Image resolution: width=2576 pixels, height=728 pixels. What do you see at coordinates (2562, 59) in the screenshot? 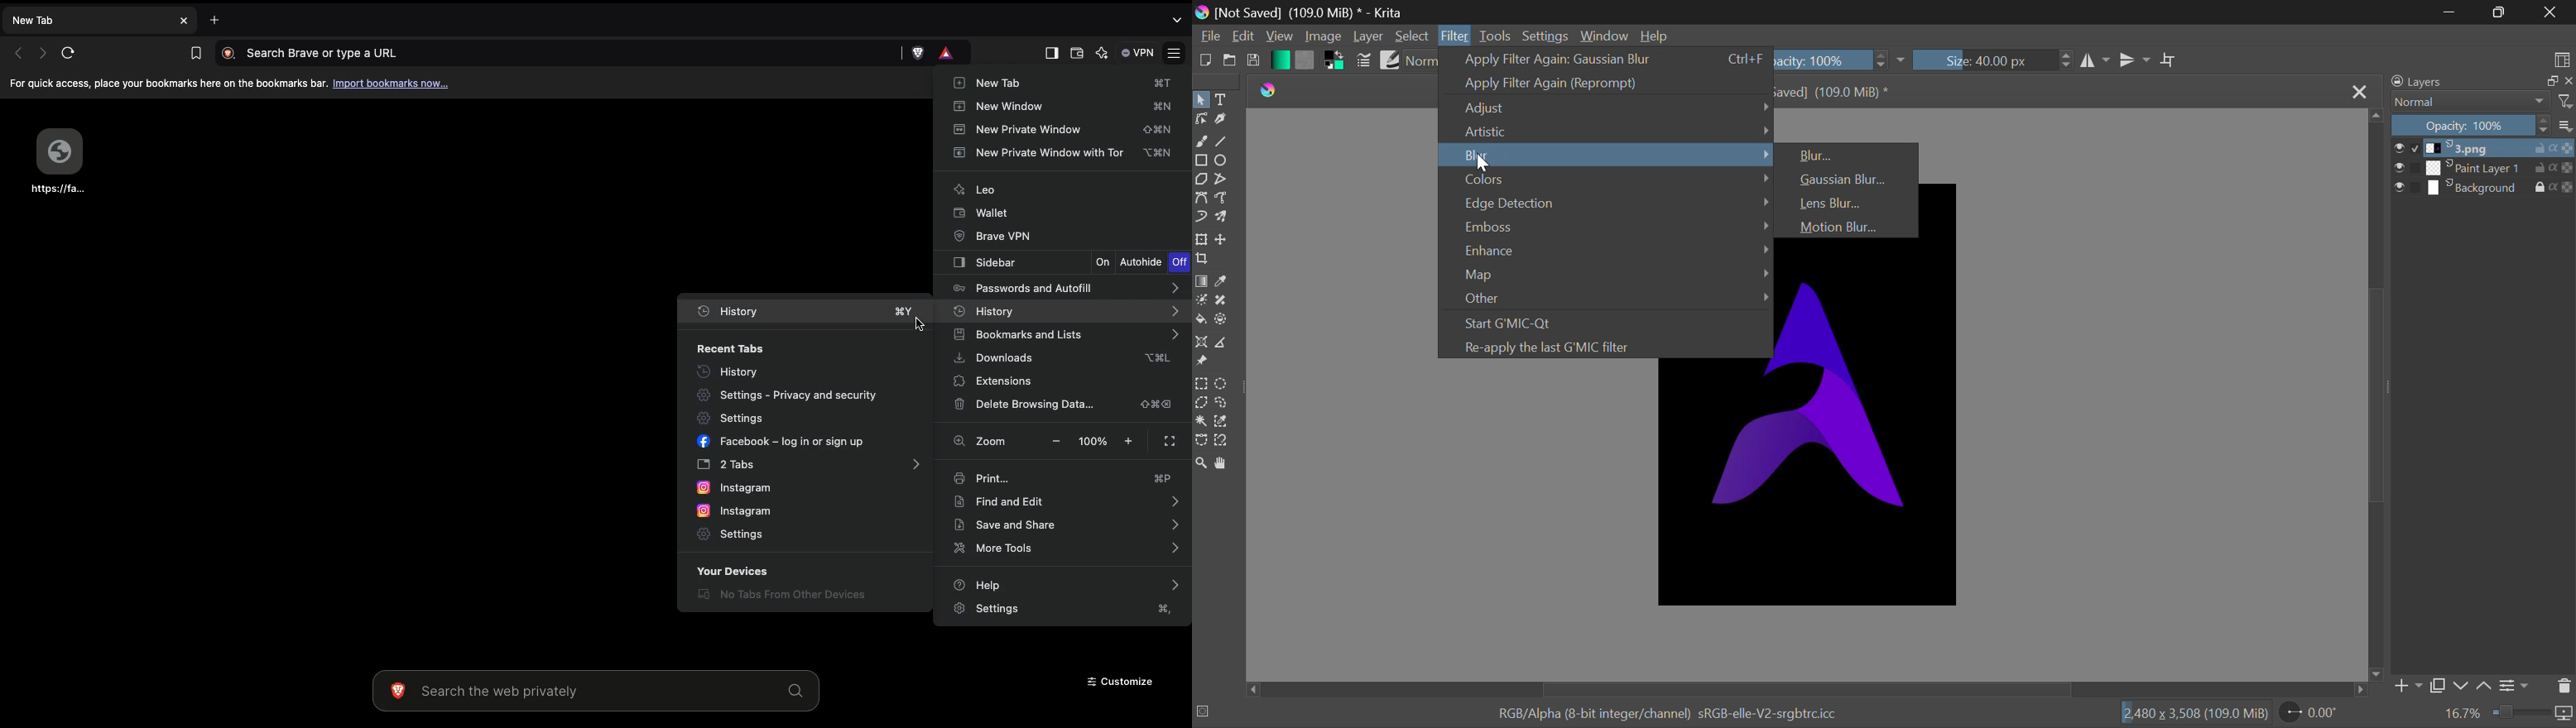
I see `Choose Workspace` at bounding box center [2562, 59].